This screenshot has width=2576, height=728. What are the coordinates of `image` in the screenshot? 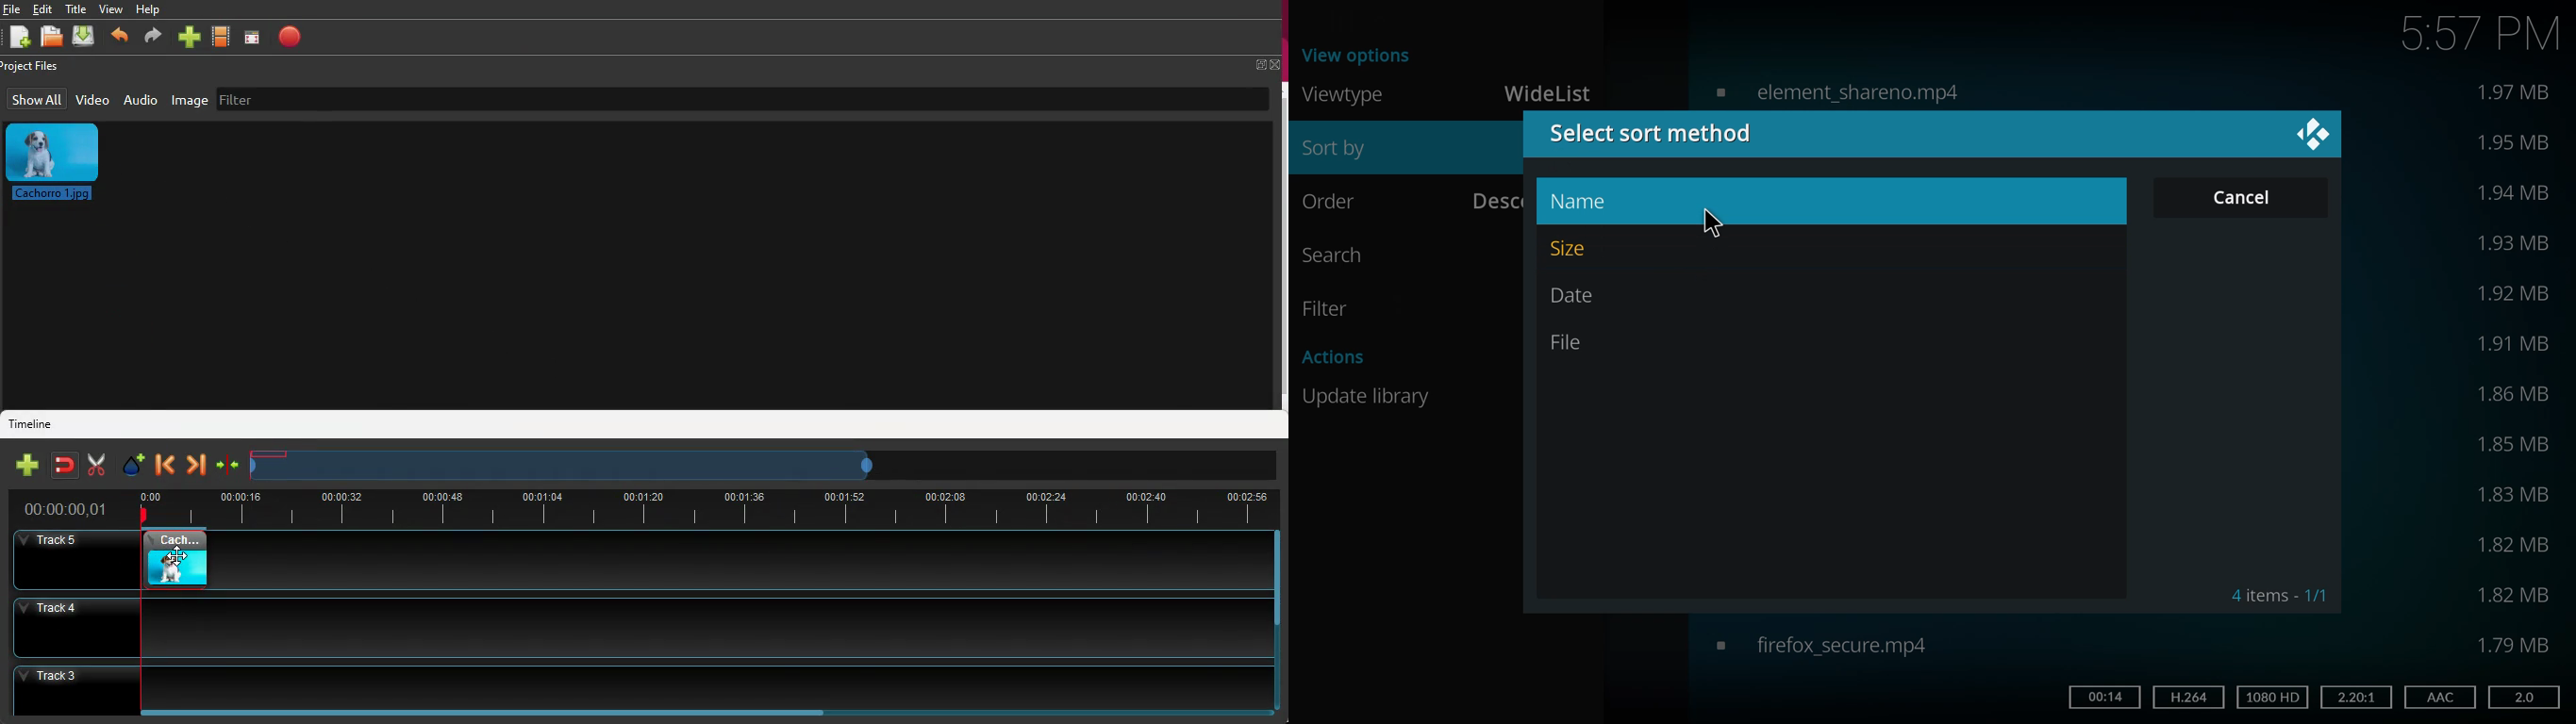 It's located at (57, 164).